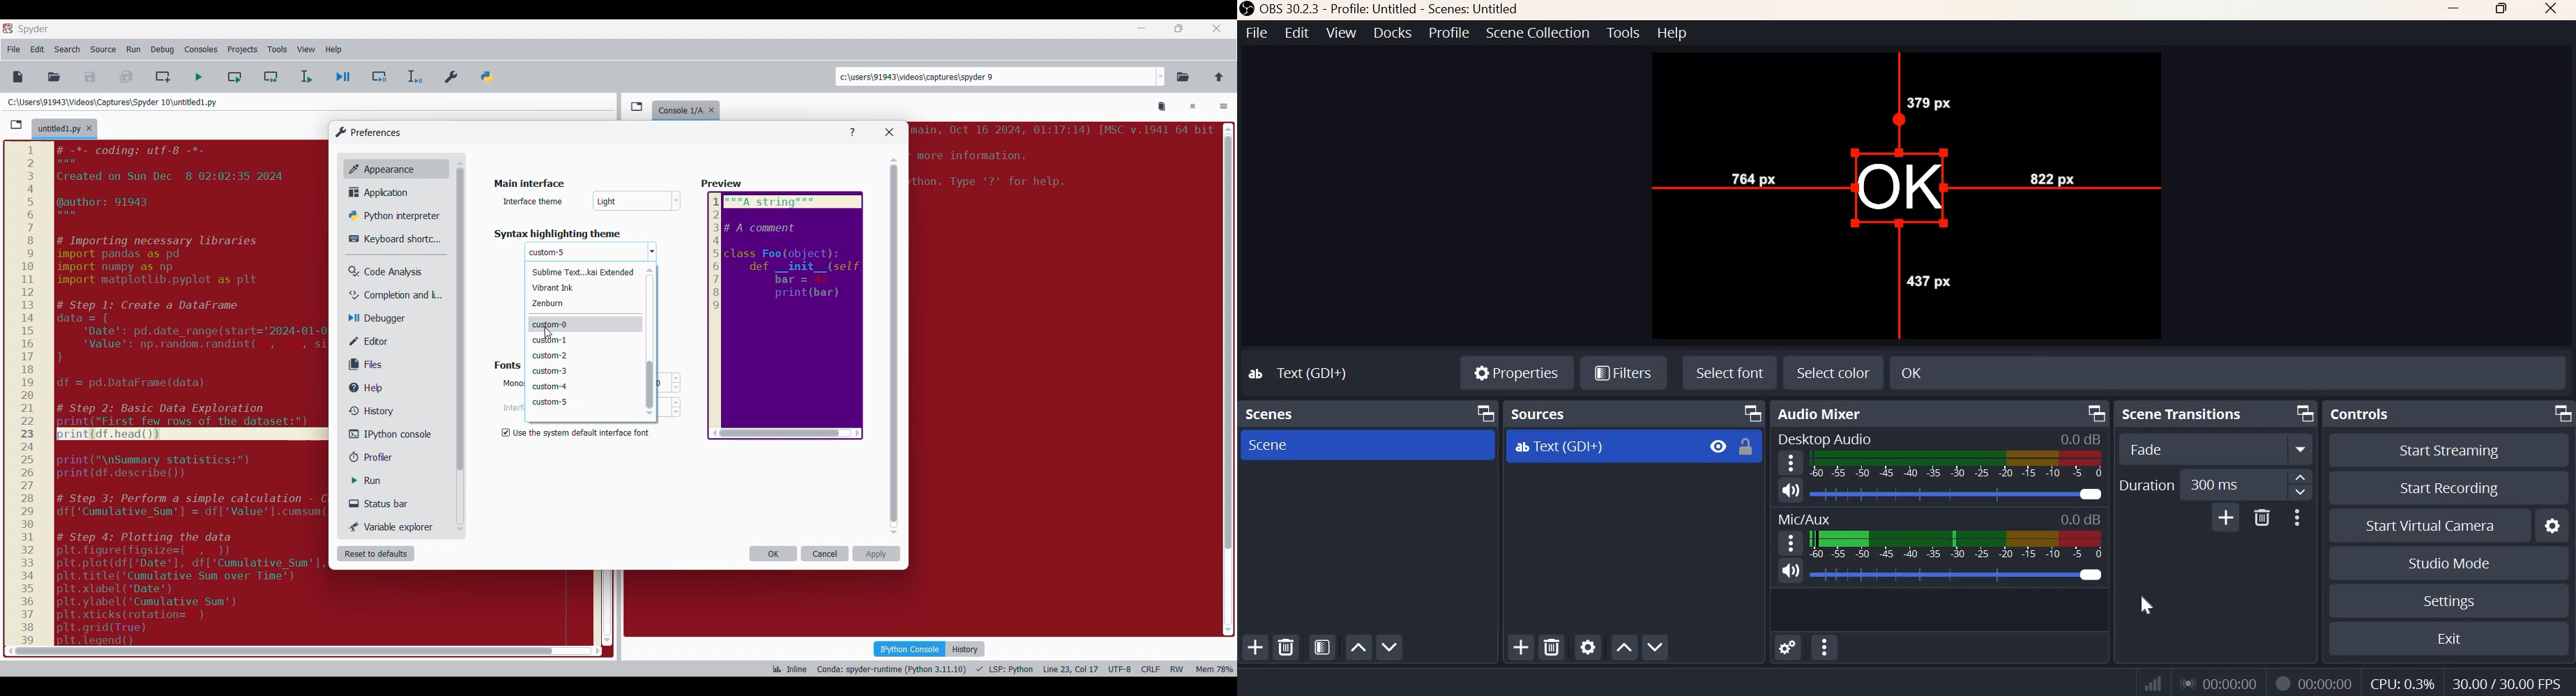  What do you see at coordinates (2220, 682) in the screenshot?
I see `Live Duration Timer` at bounding box center [2220, 682].